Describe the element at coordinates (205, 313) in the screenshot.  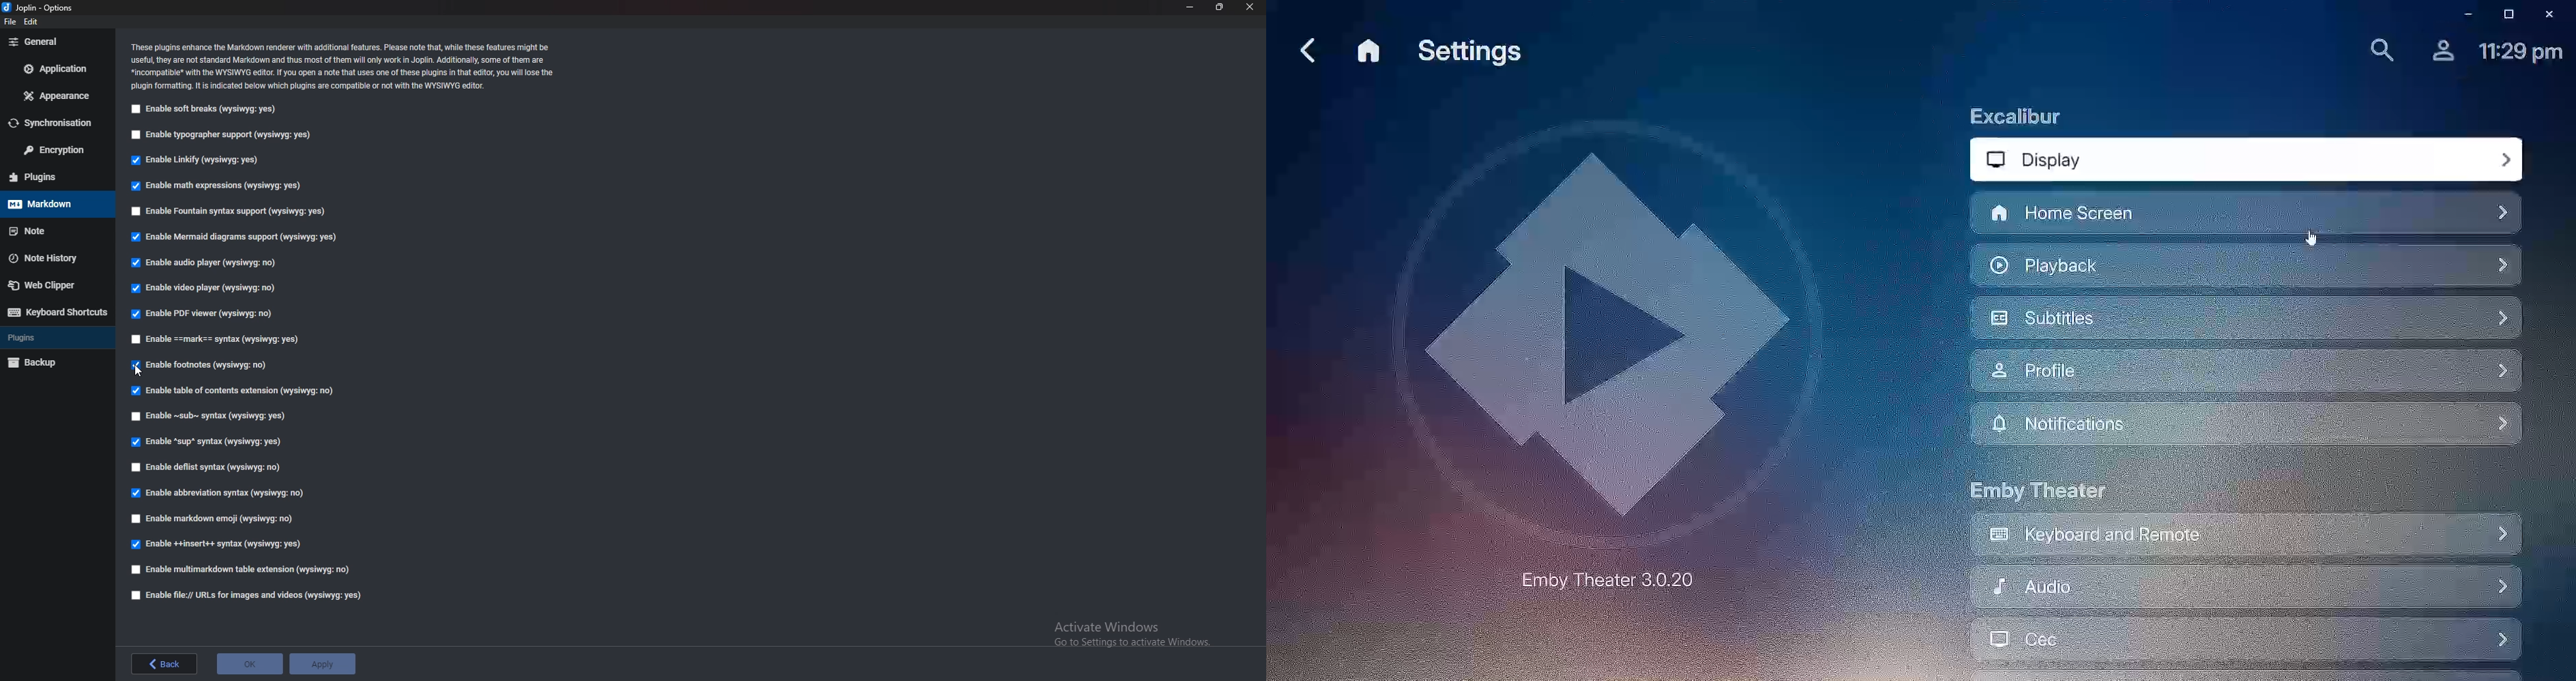
I see `Enable PDF viewer` at that location.